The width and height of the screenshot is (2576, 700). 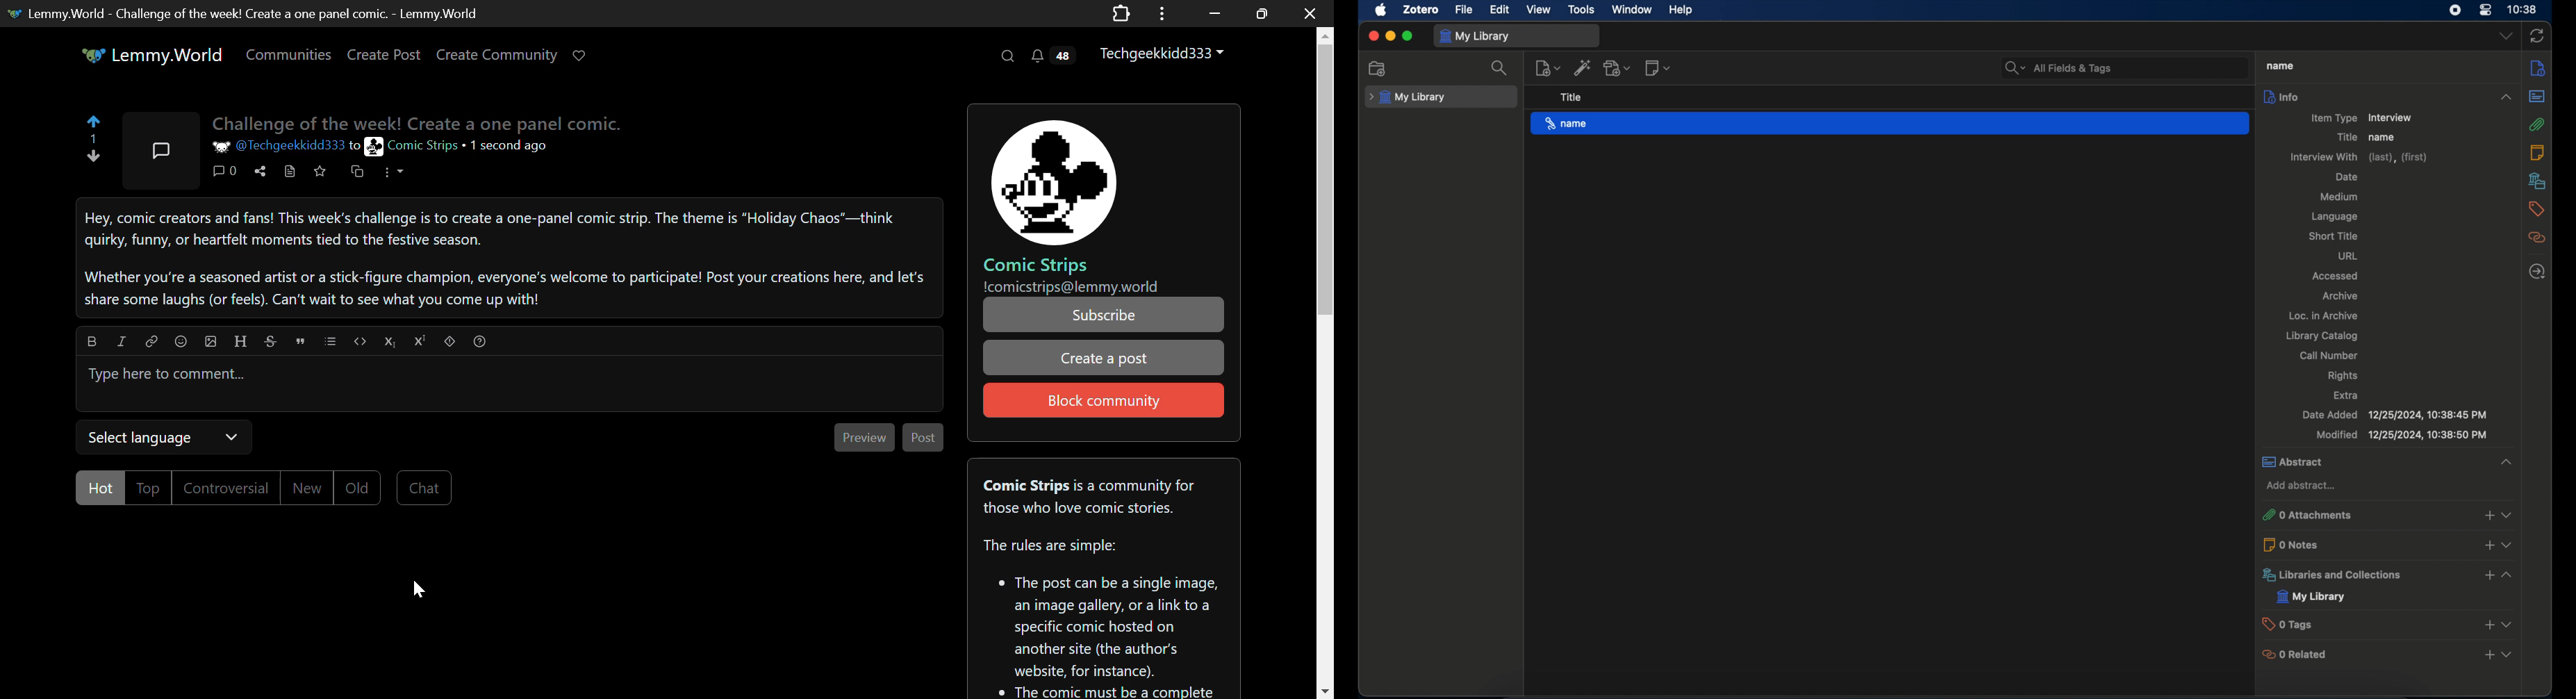 What do you see at coordinates (2345, 376) in the screenshot?
I see `rights` at bounding box center [2345, 376].